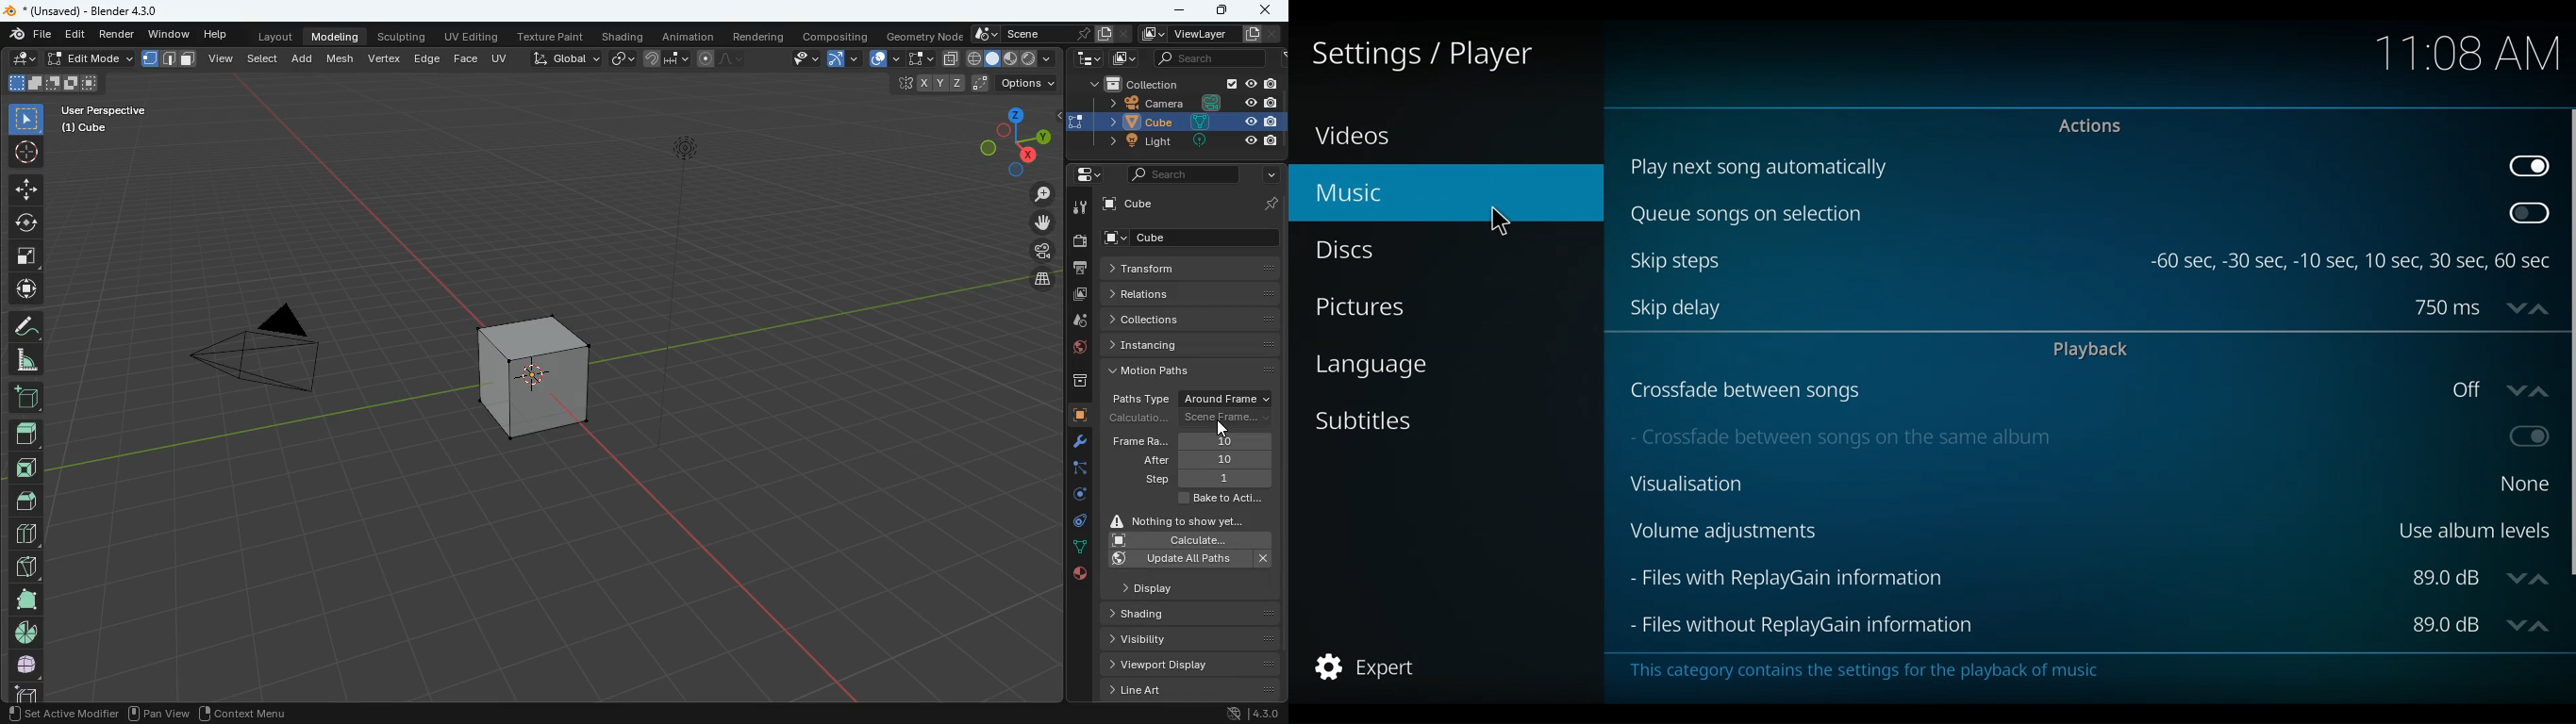  Describe the element at coordinates (2010, 308) in the screenshot. I see `Skip delay` at that location.